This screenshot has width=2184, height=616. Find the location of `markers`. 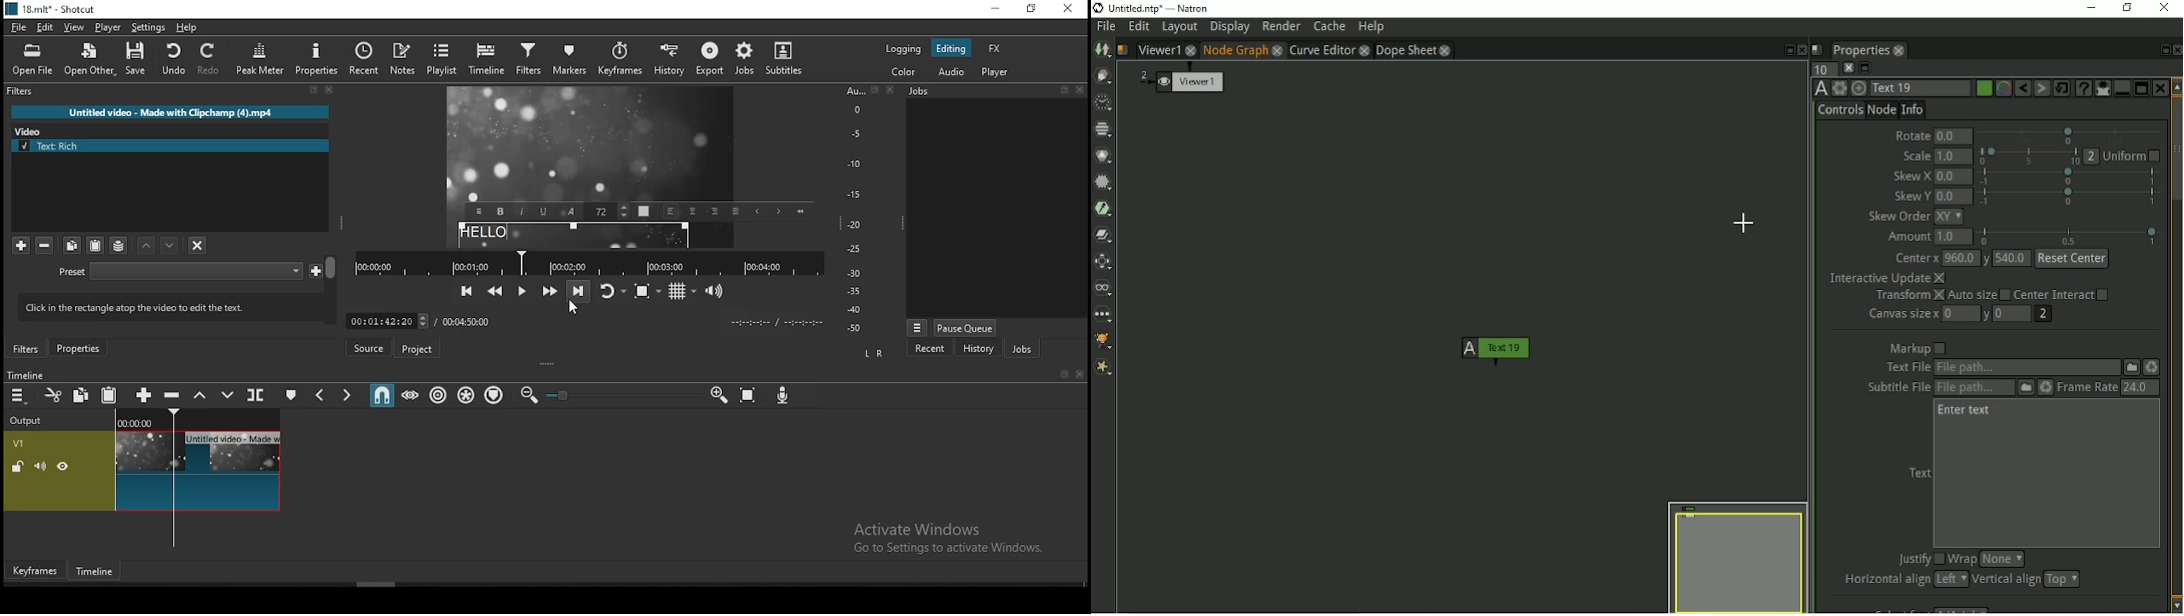

markers is located at coordinates (567, 63).